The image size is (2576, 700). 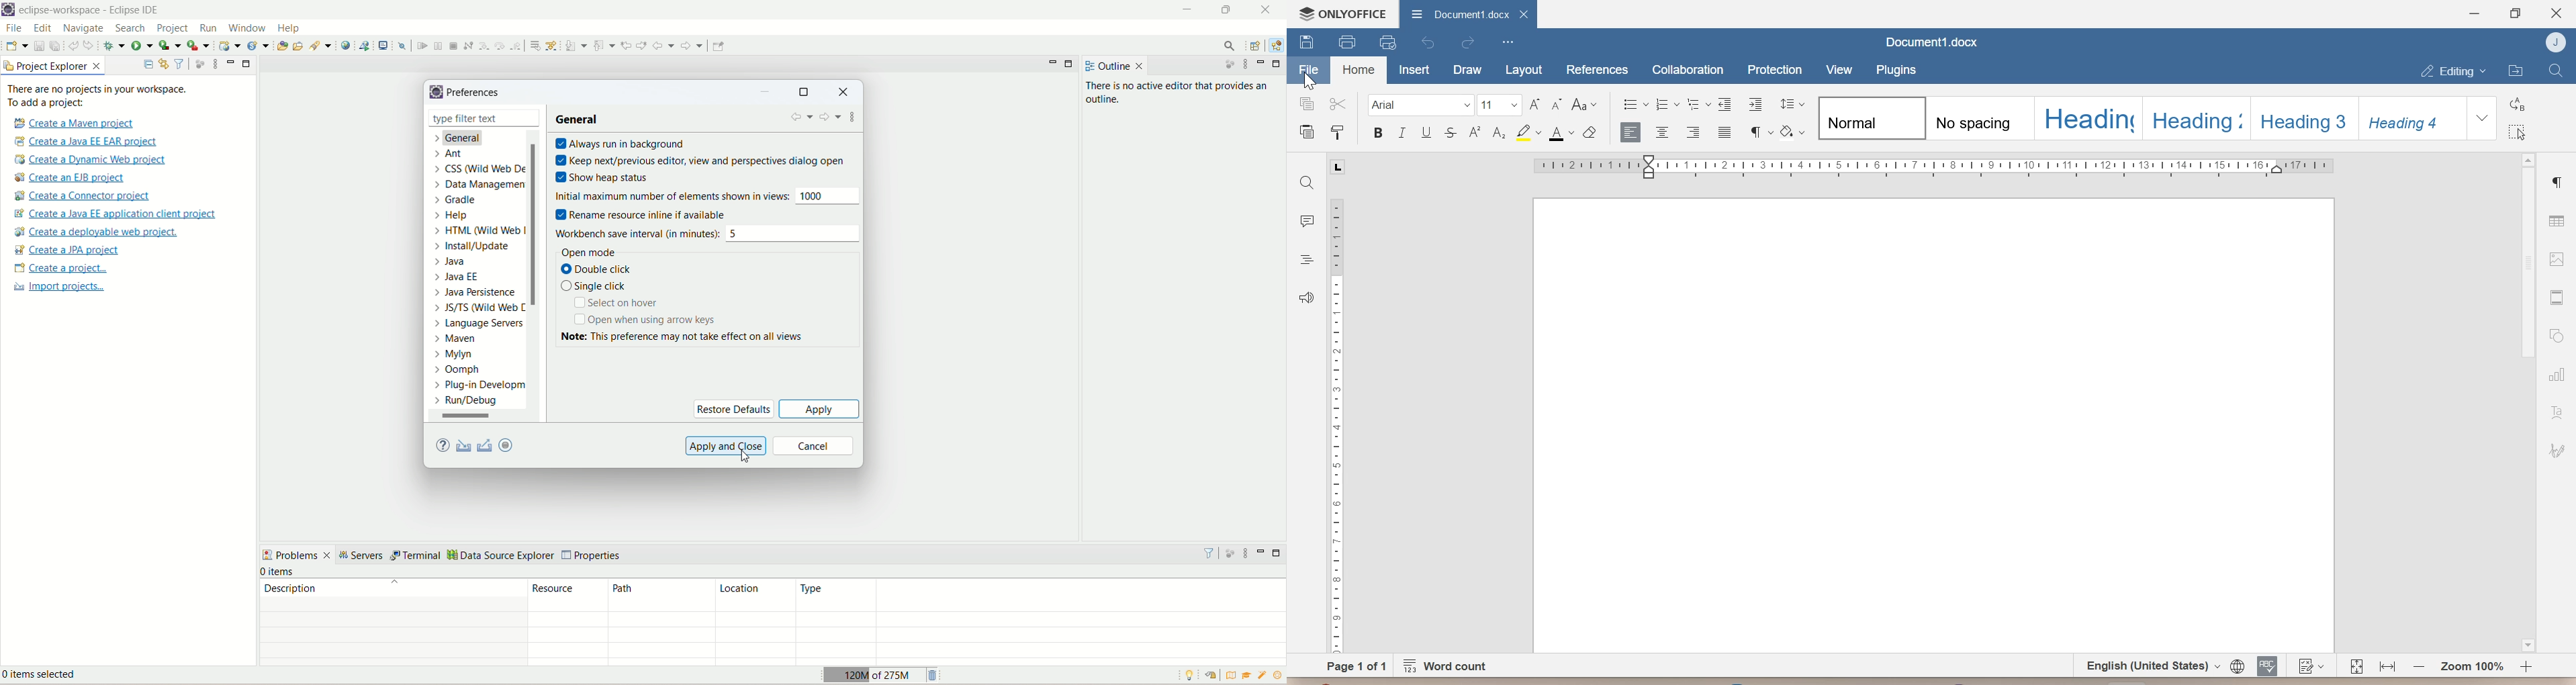 I want to click on Scrollbar, so click(x=2530, y=264).